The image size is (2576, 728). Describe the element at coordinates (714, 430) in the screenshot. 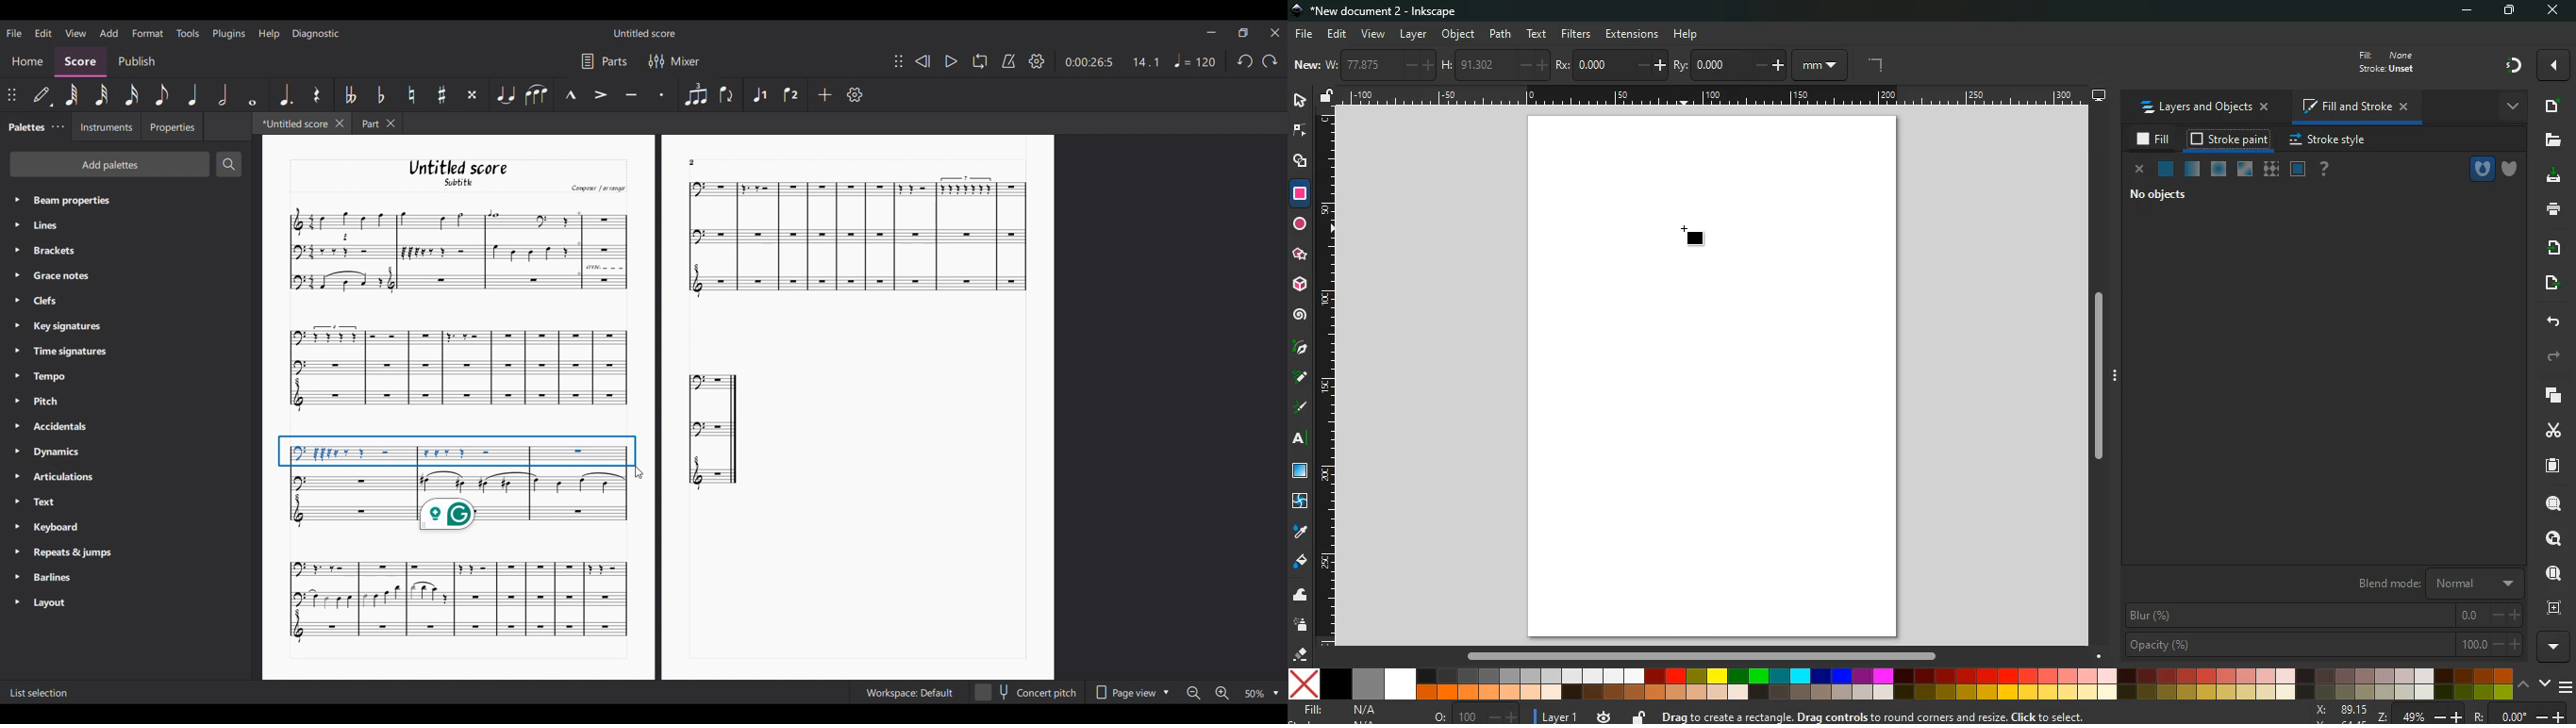

I see `Graph` at that location.